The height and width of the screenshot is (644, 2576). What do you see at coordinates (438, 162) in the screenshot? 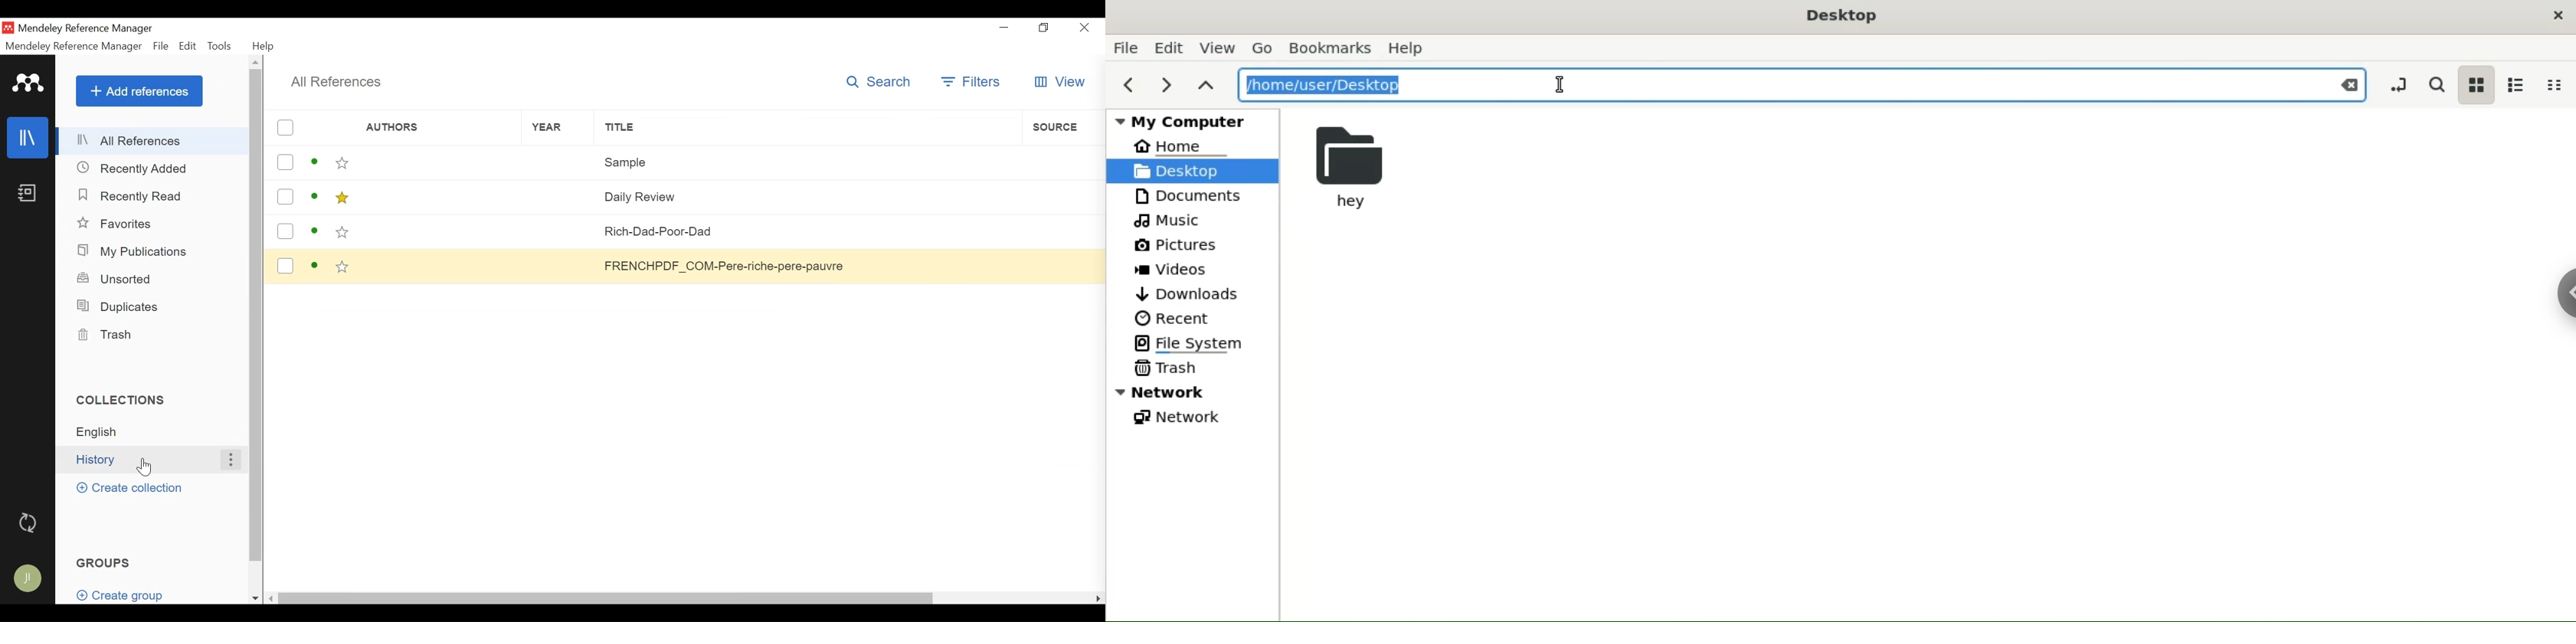
I see `Authors` at bounding box center [438, 162].